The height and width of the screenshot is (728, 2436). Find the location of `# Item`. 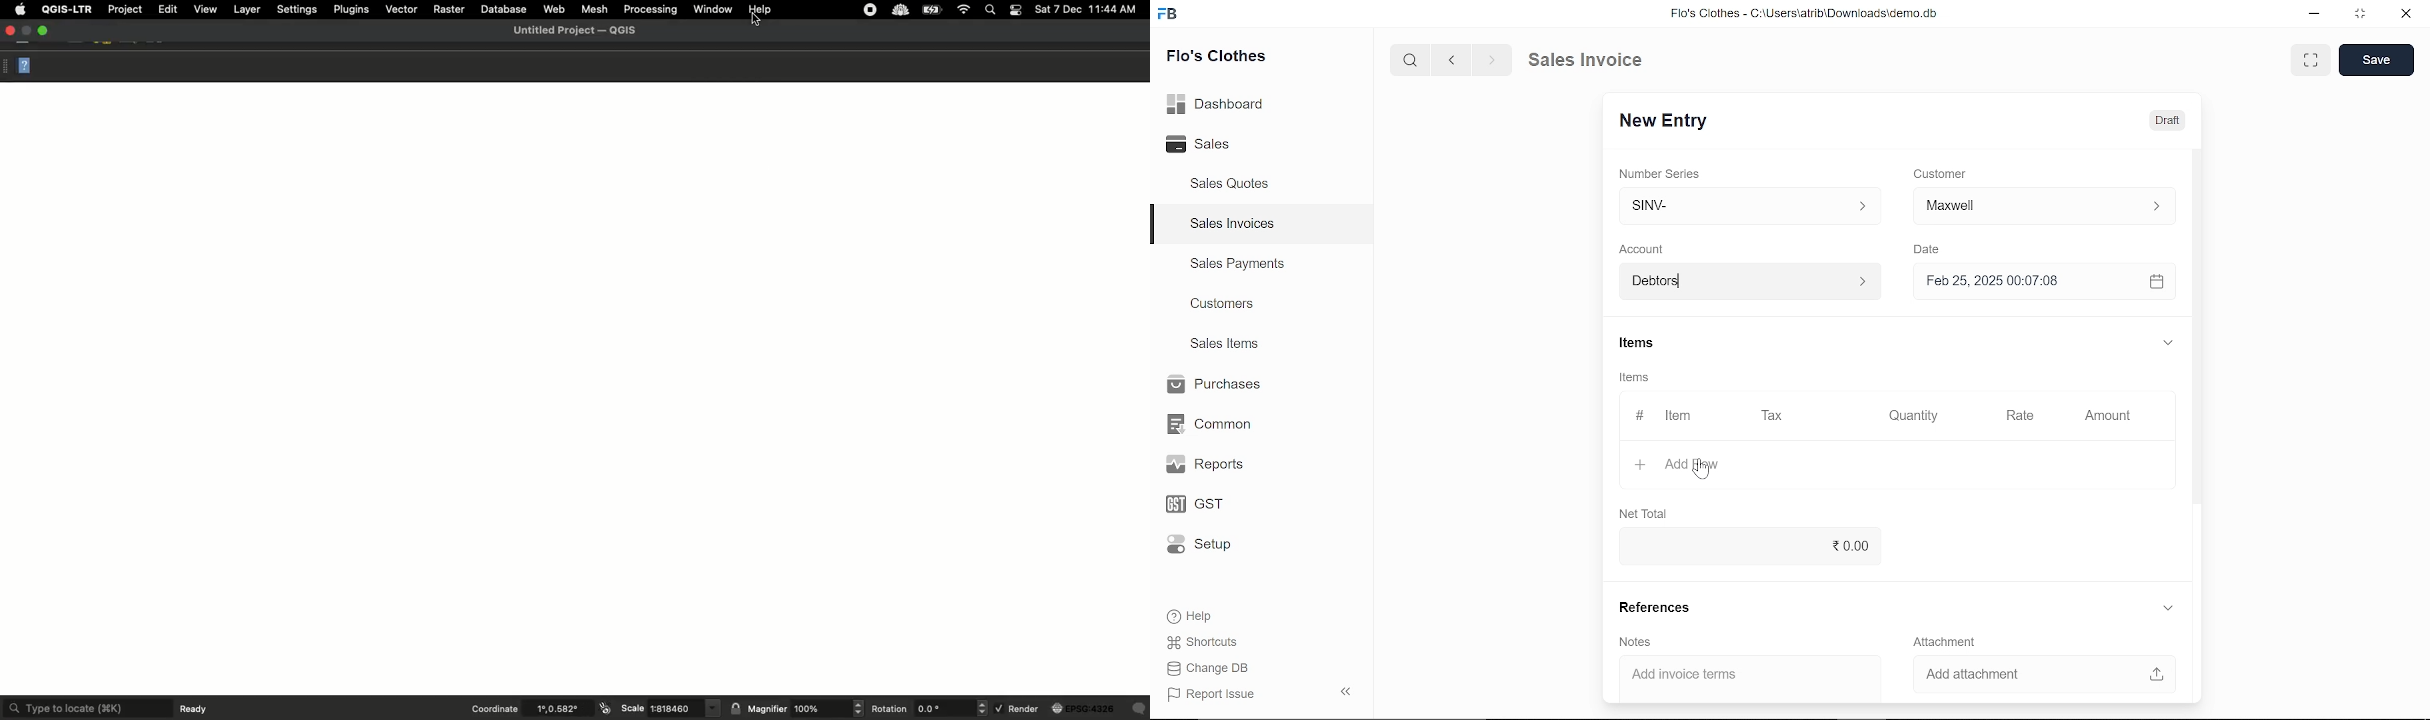

# Item is located at coordinates (1663, 417).